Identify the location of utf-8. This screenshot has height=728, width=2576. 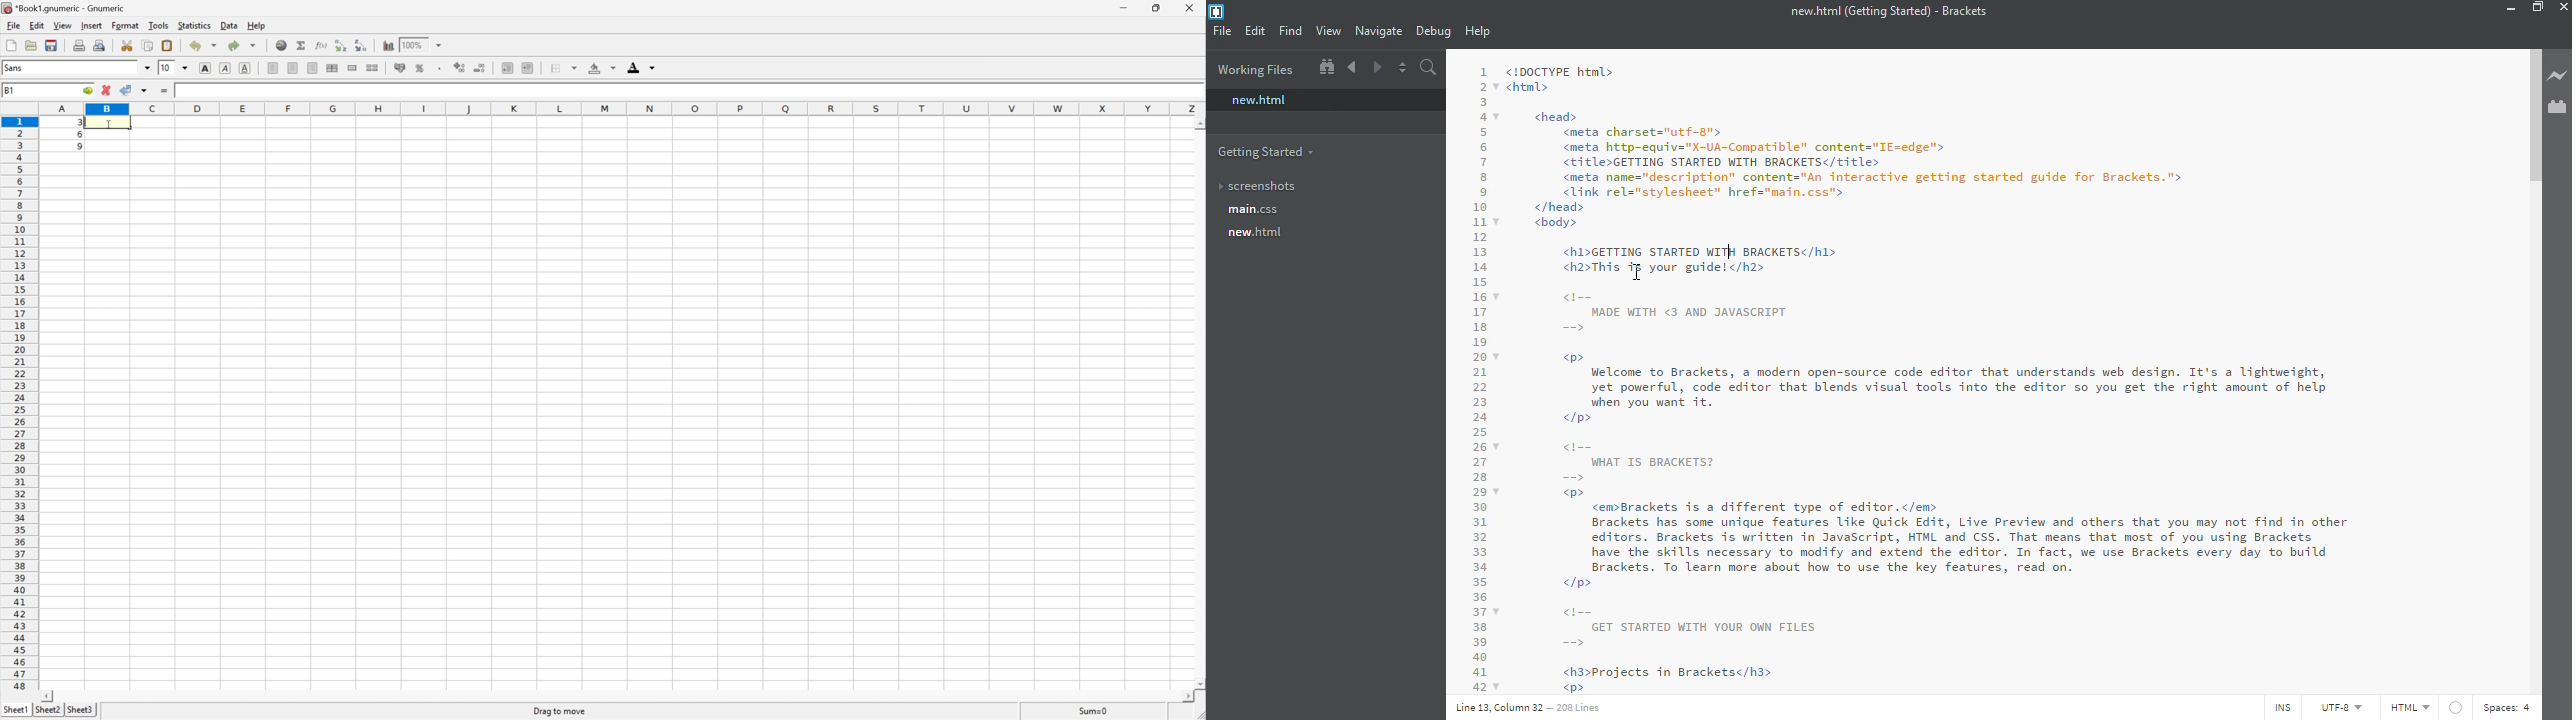
(2342, 708).